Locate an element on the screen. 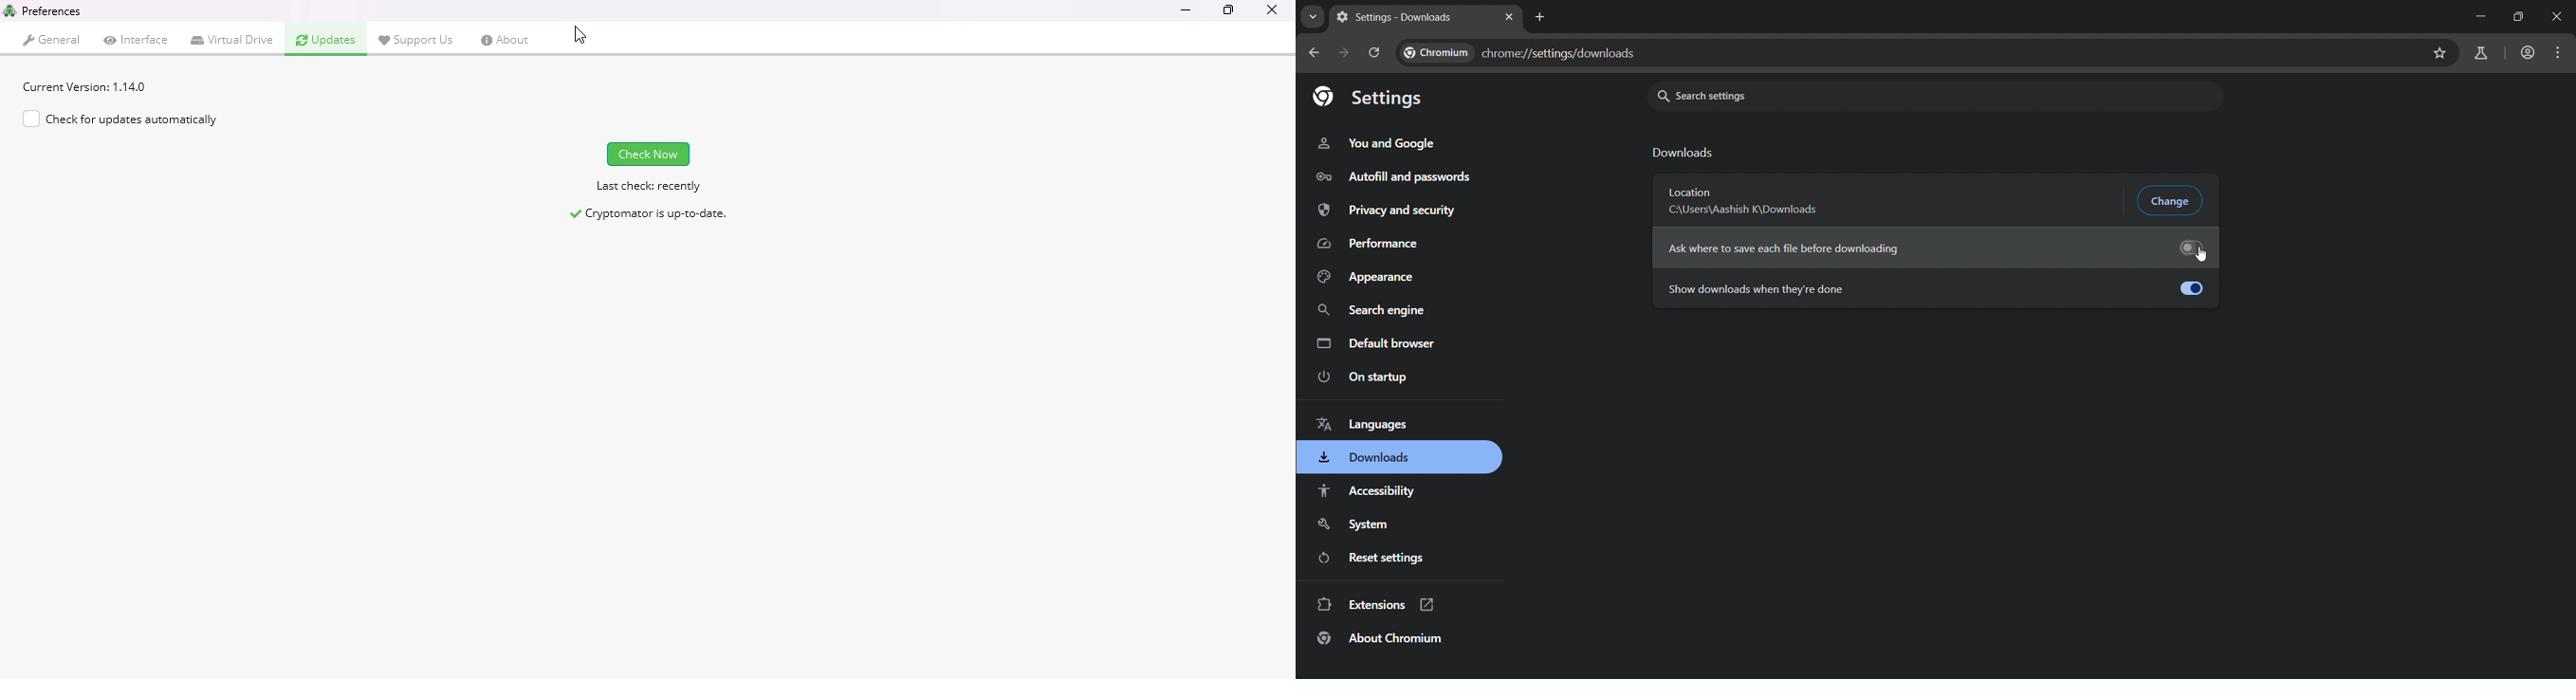  downloads is located at coordinates (1686, 153).